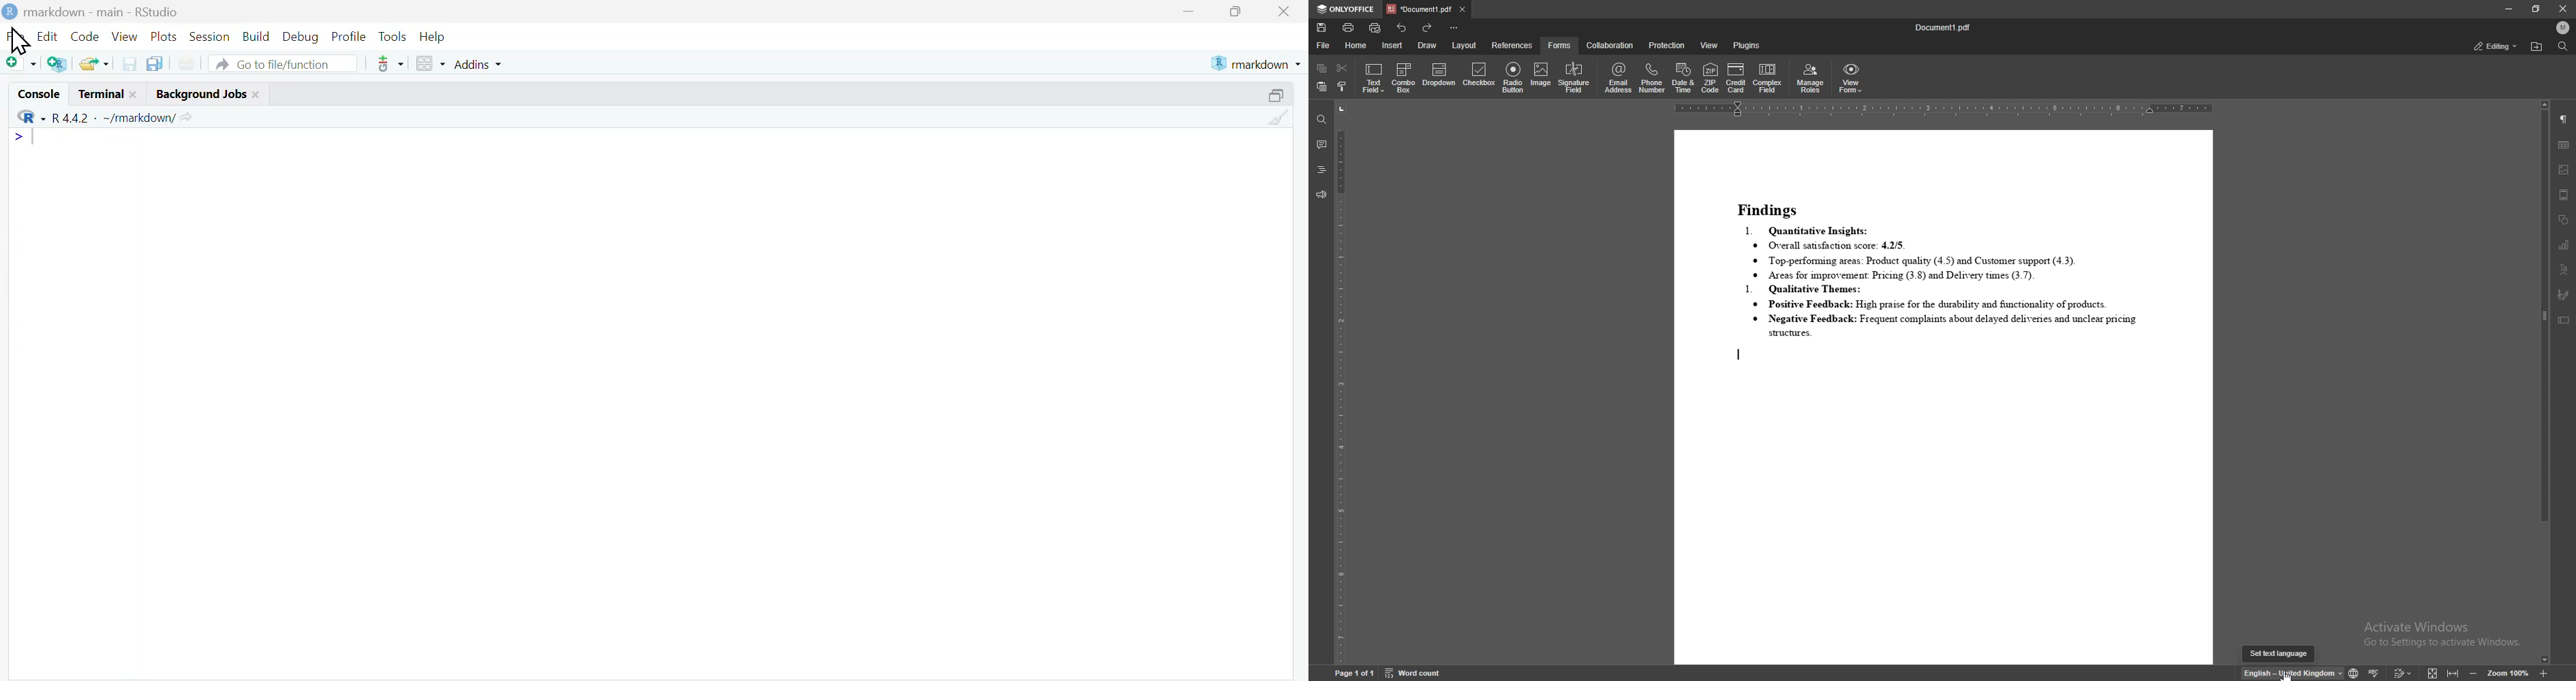  I want to click on open an existing file, so click(93, 63).